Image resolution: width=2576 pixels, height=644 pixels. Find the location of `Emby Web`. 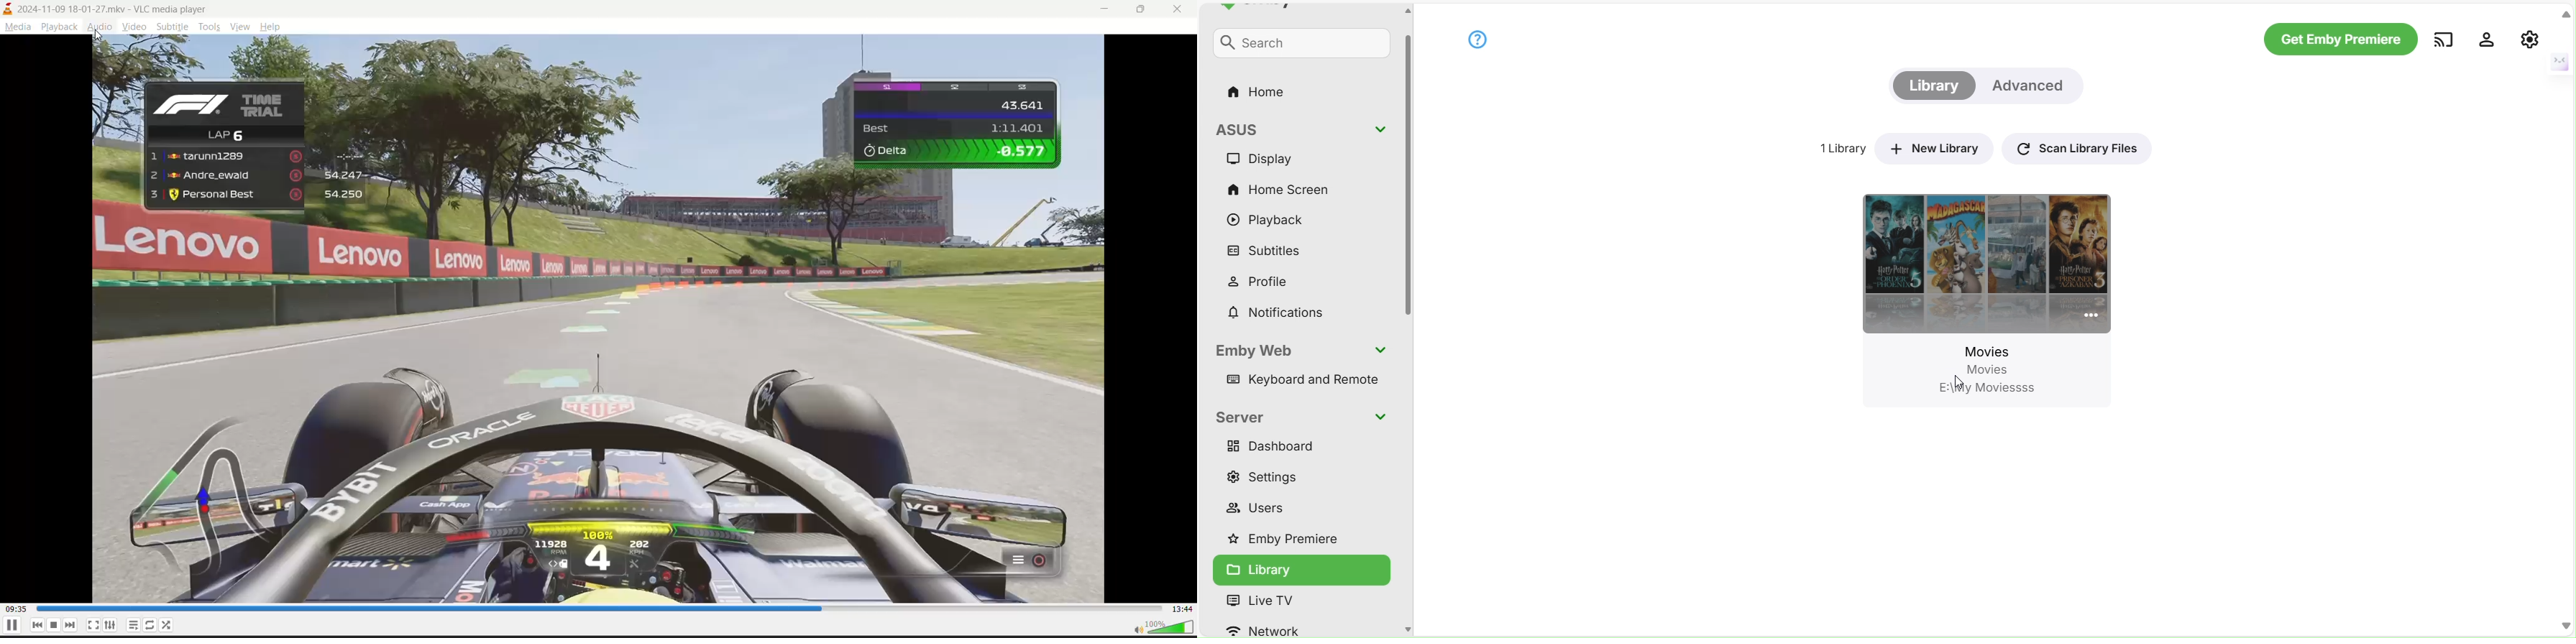

Emby Web is located at coordinates (1258, 348).